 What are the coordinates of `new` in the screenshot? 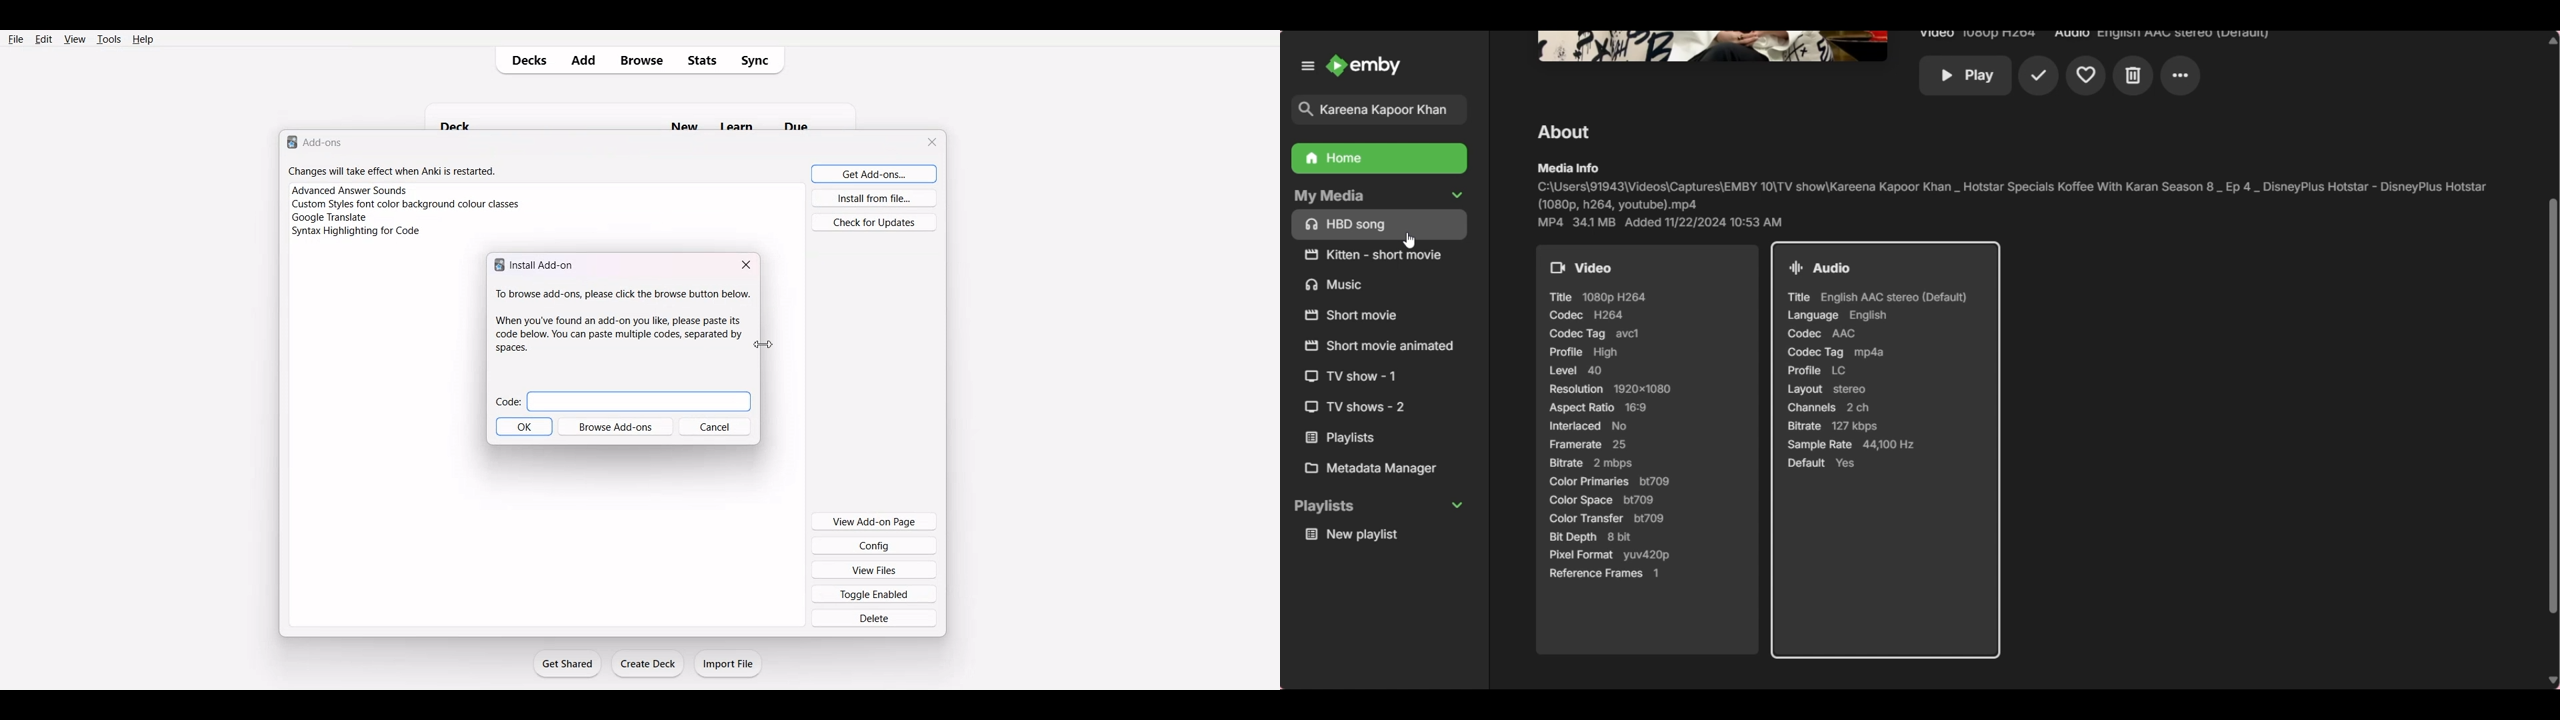 It's located at (683, 116).